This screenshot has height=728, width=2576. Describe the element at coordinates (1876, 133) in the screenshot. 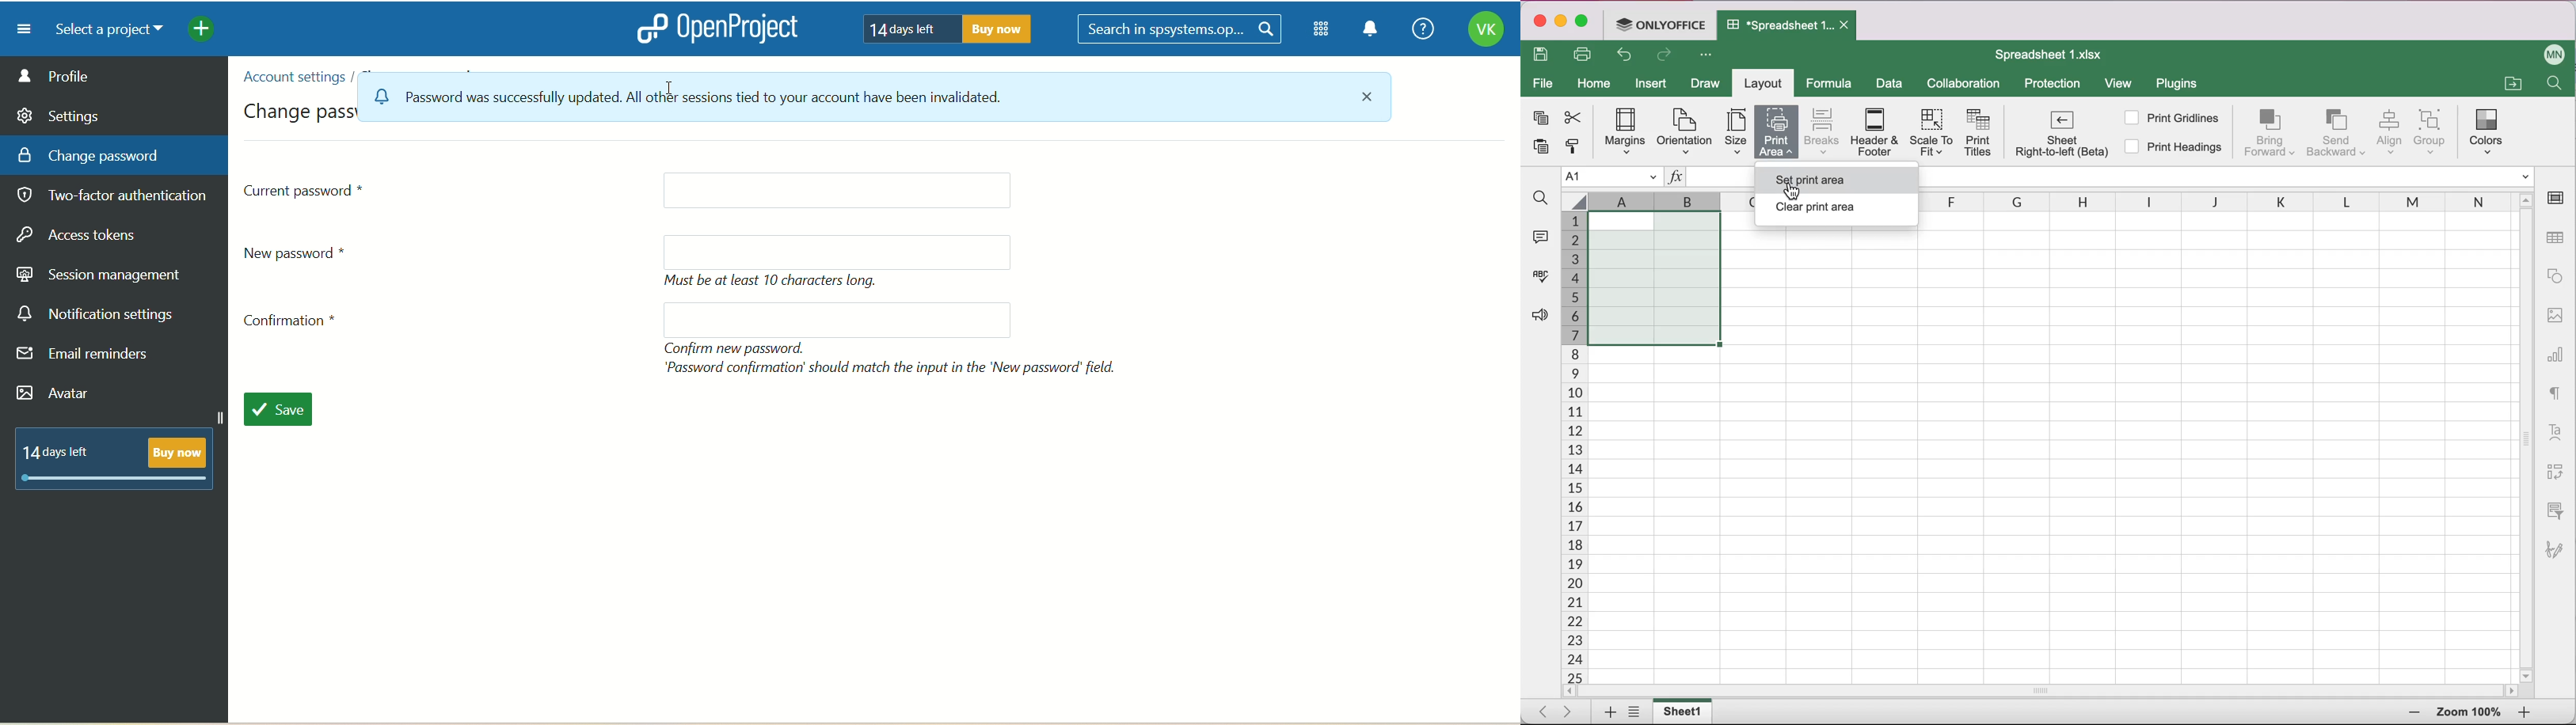

I see `Header & footer` at that location.